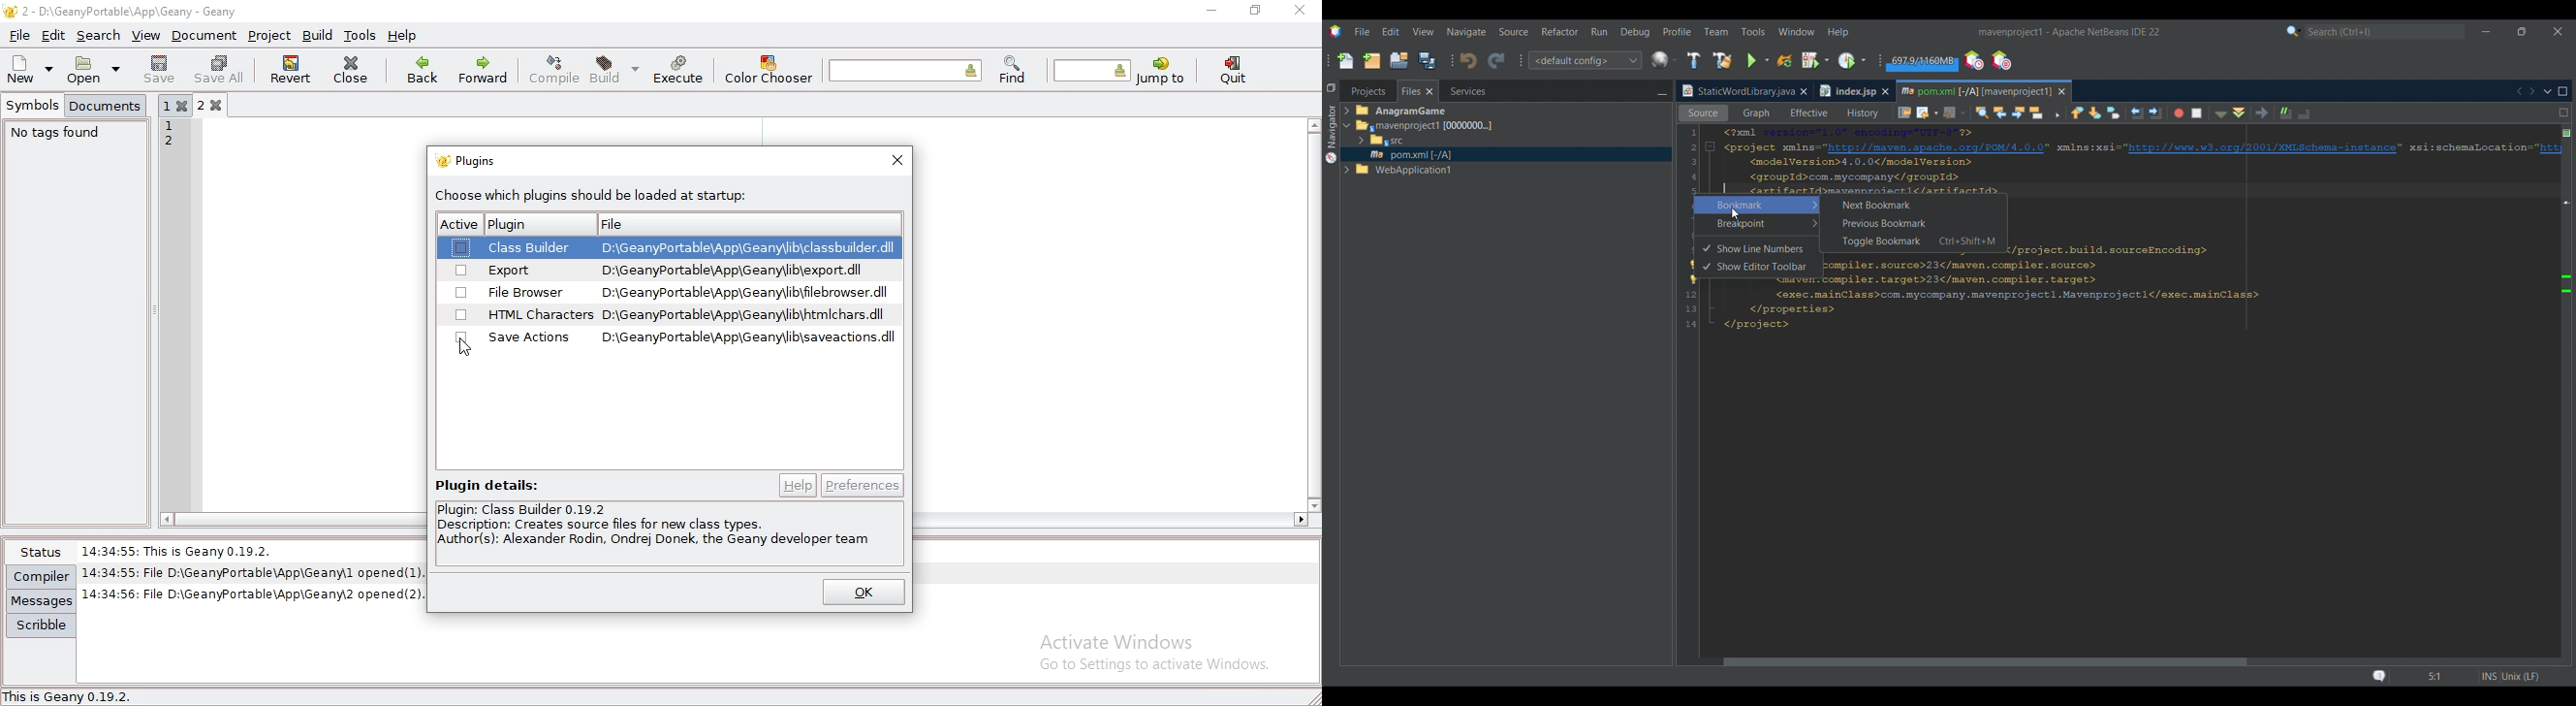  What do you see at coordinates (2200, 112) in the screenshot?
I see `Stop macro recording` at bounding box center [2200, 112].